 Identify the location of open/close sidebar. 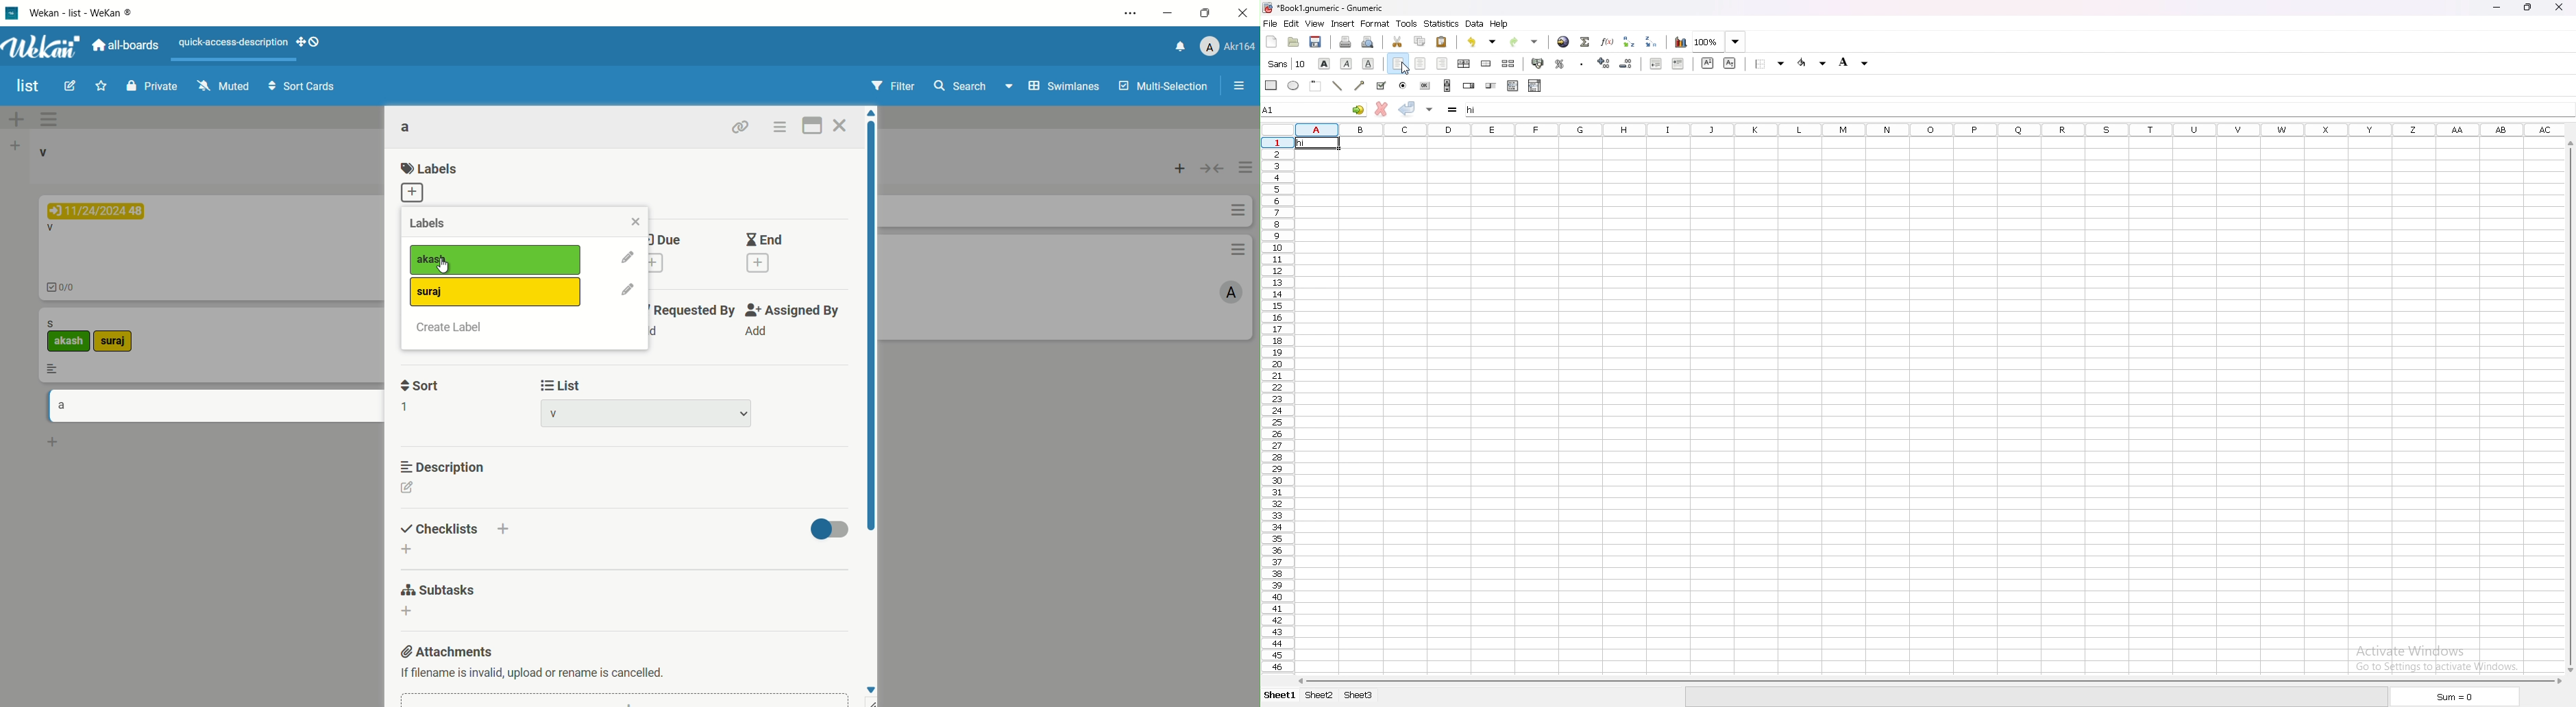
(1240, 86).